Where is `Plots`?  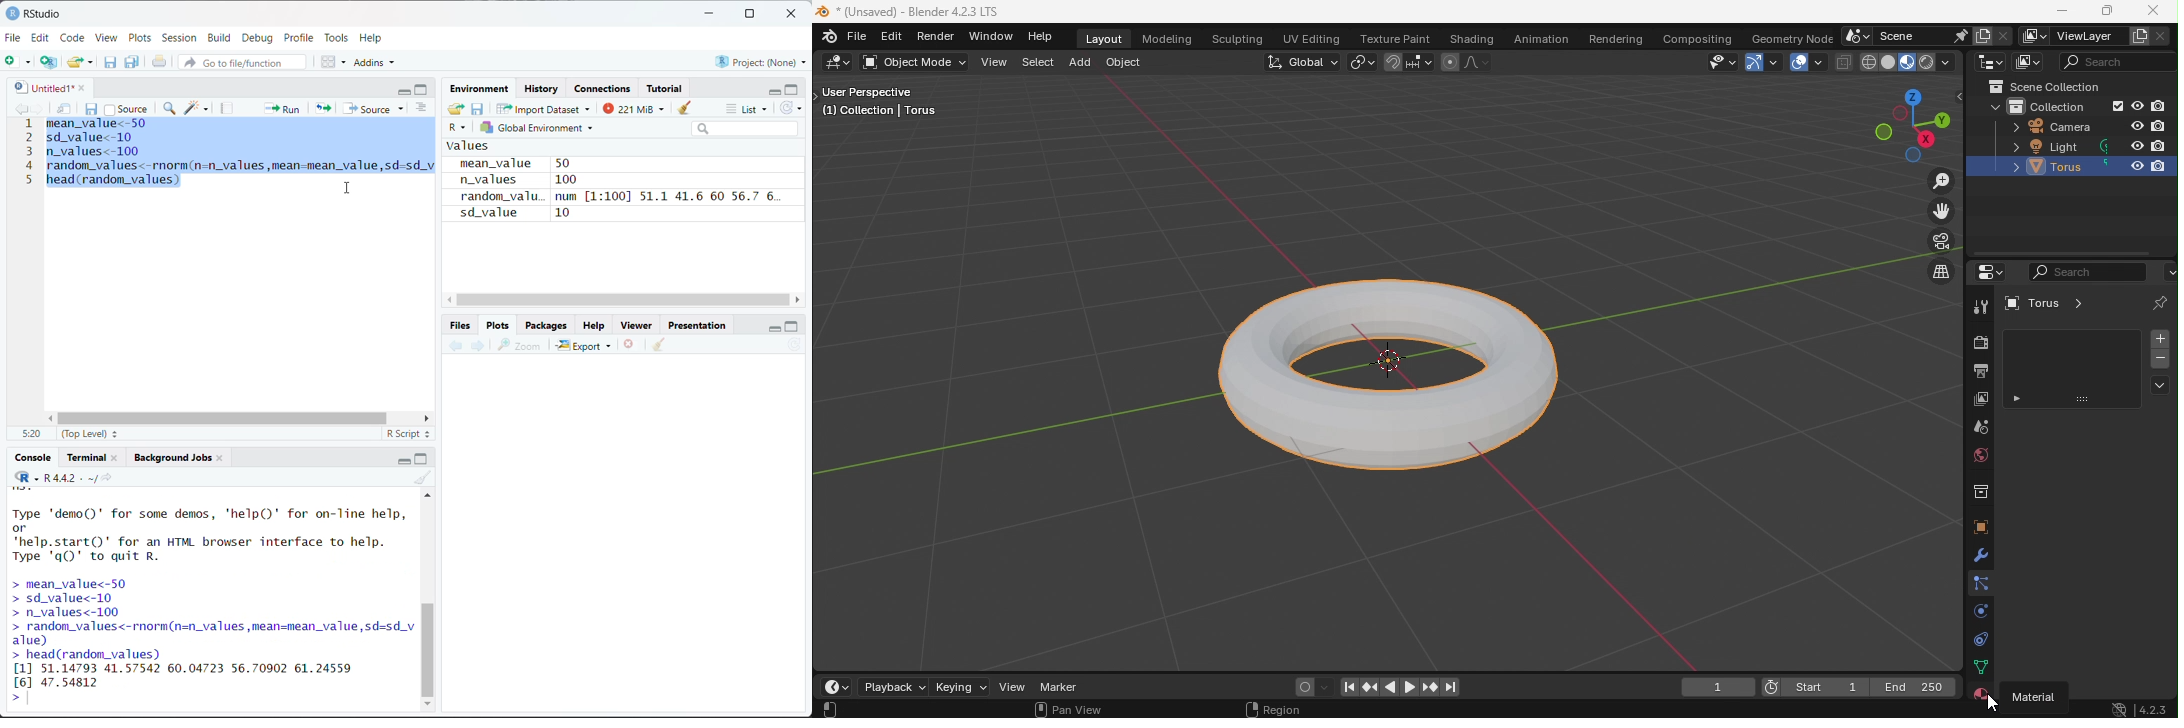 Plots is located at coordinates (498, 324).